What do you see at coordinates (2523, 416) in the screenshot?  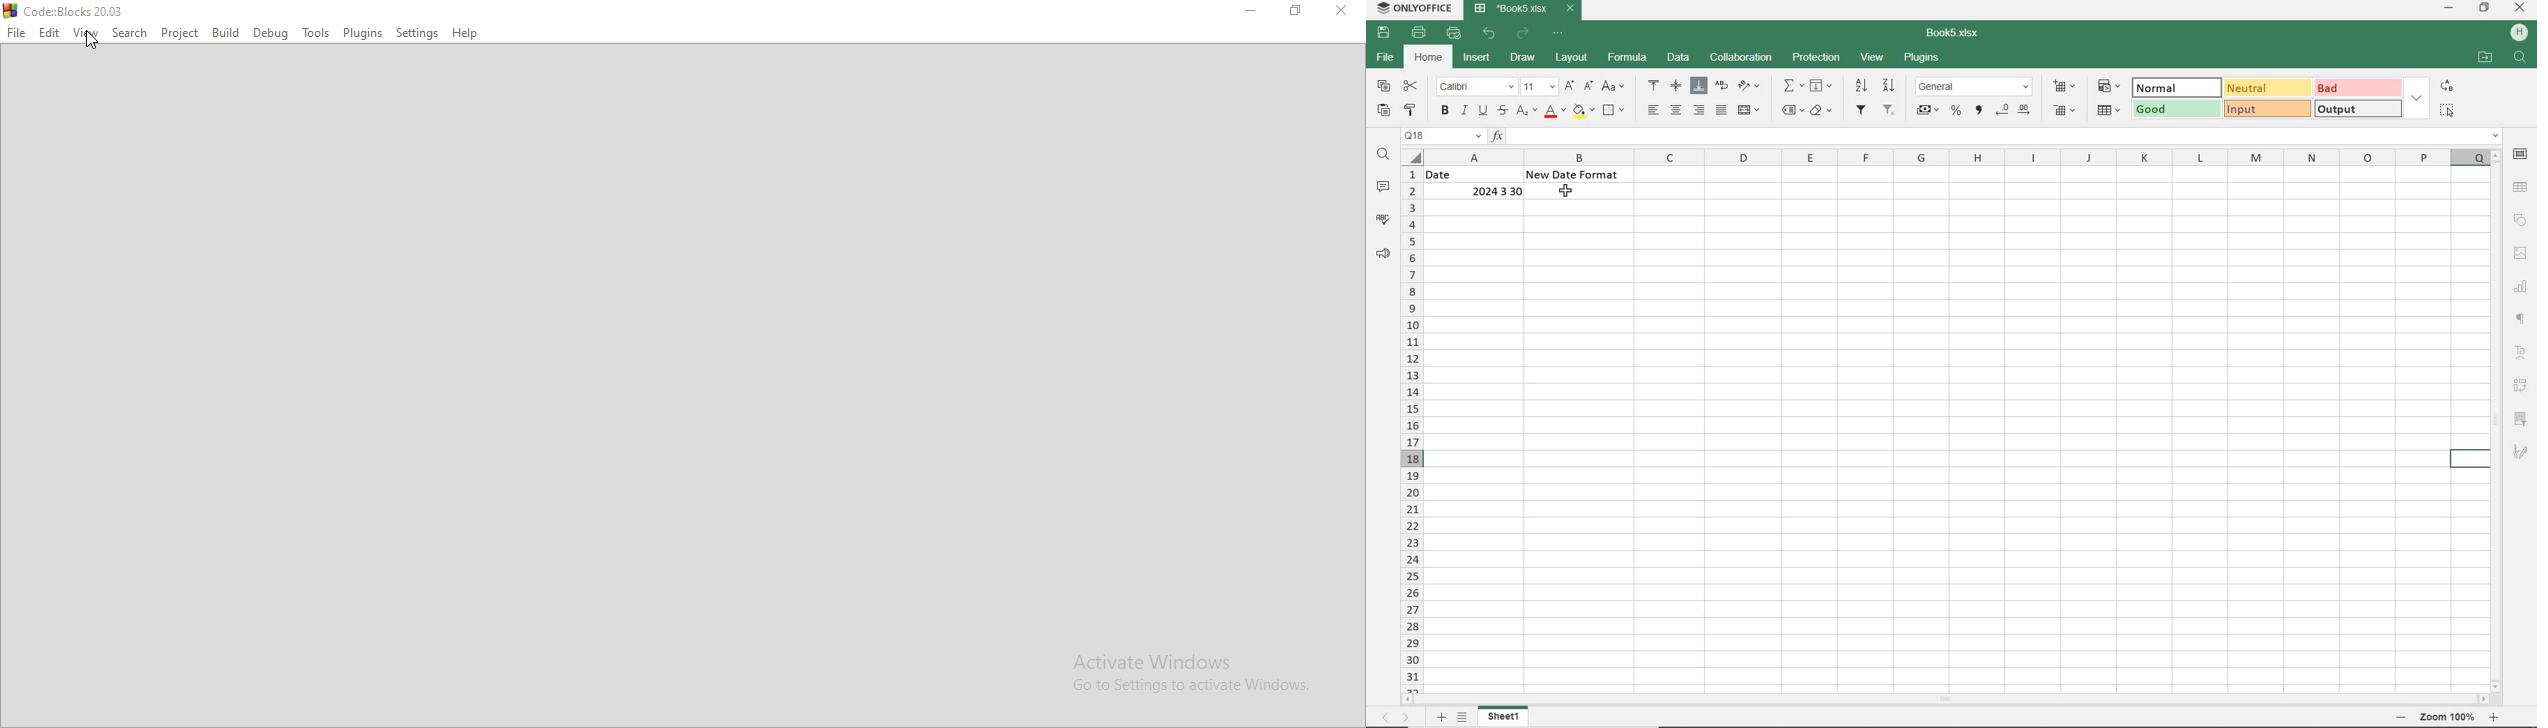 I see `SLICER` at bounding box center [2523, 416].